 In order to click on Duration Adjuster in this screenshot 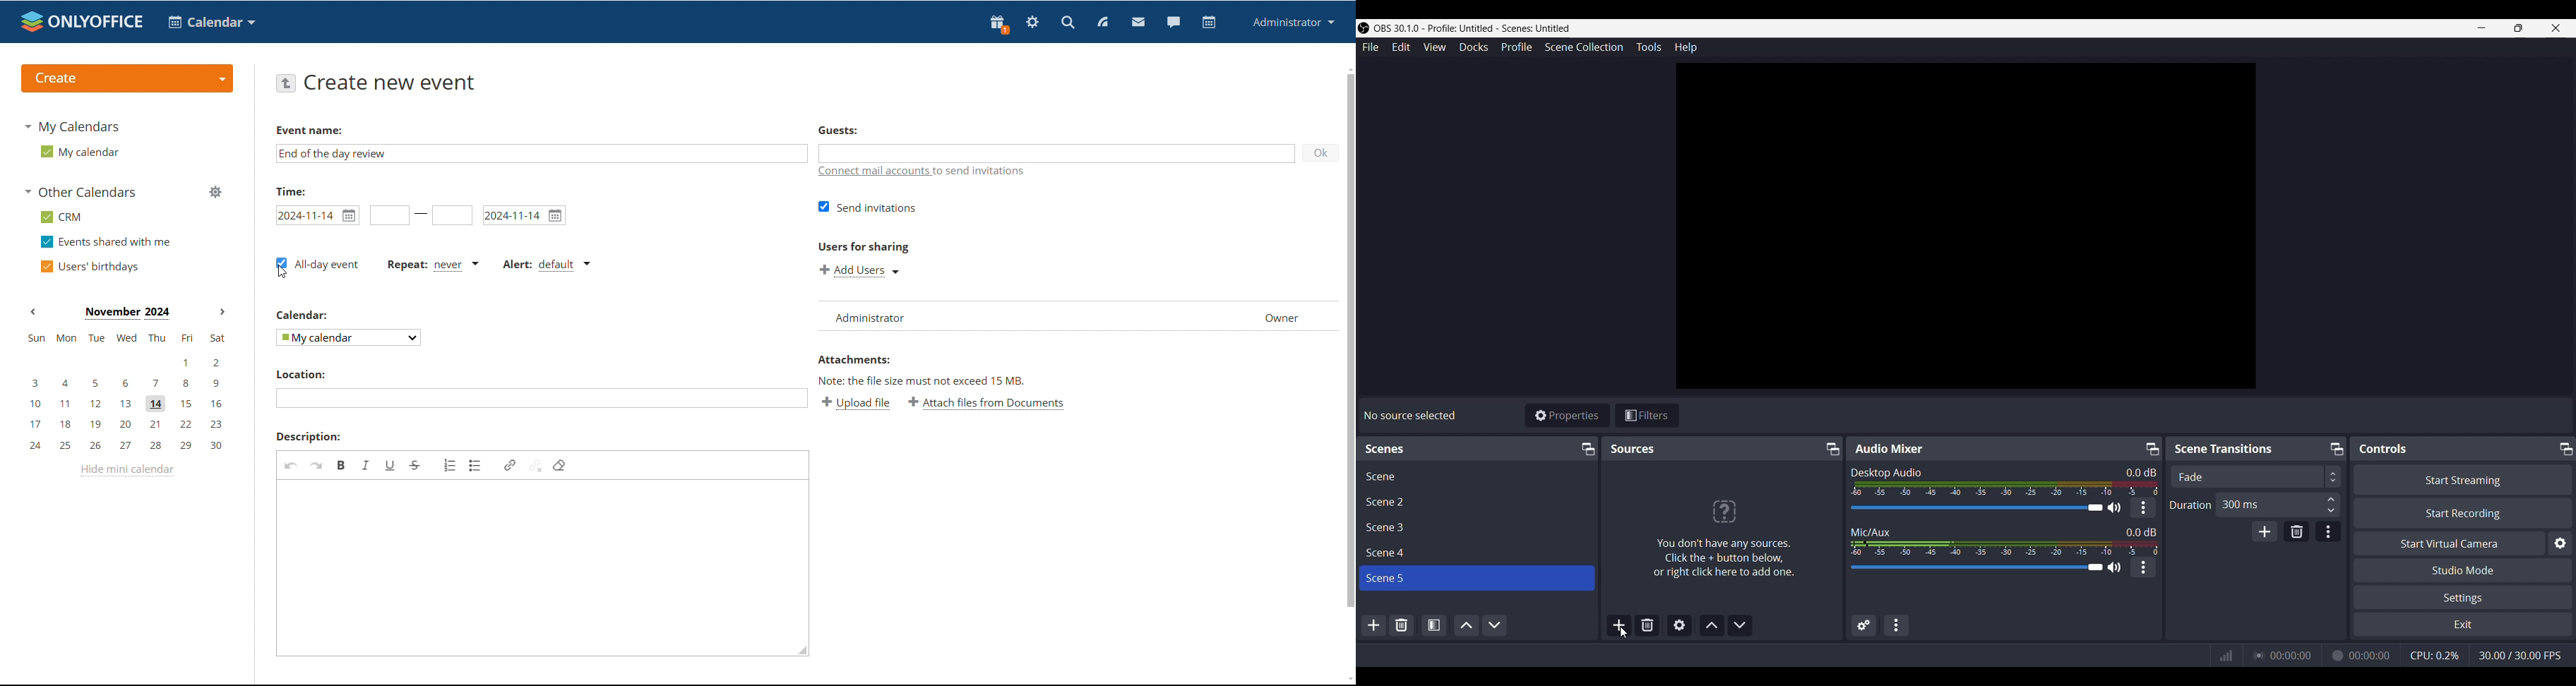, I will do `click(2191, 504)`.